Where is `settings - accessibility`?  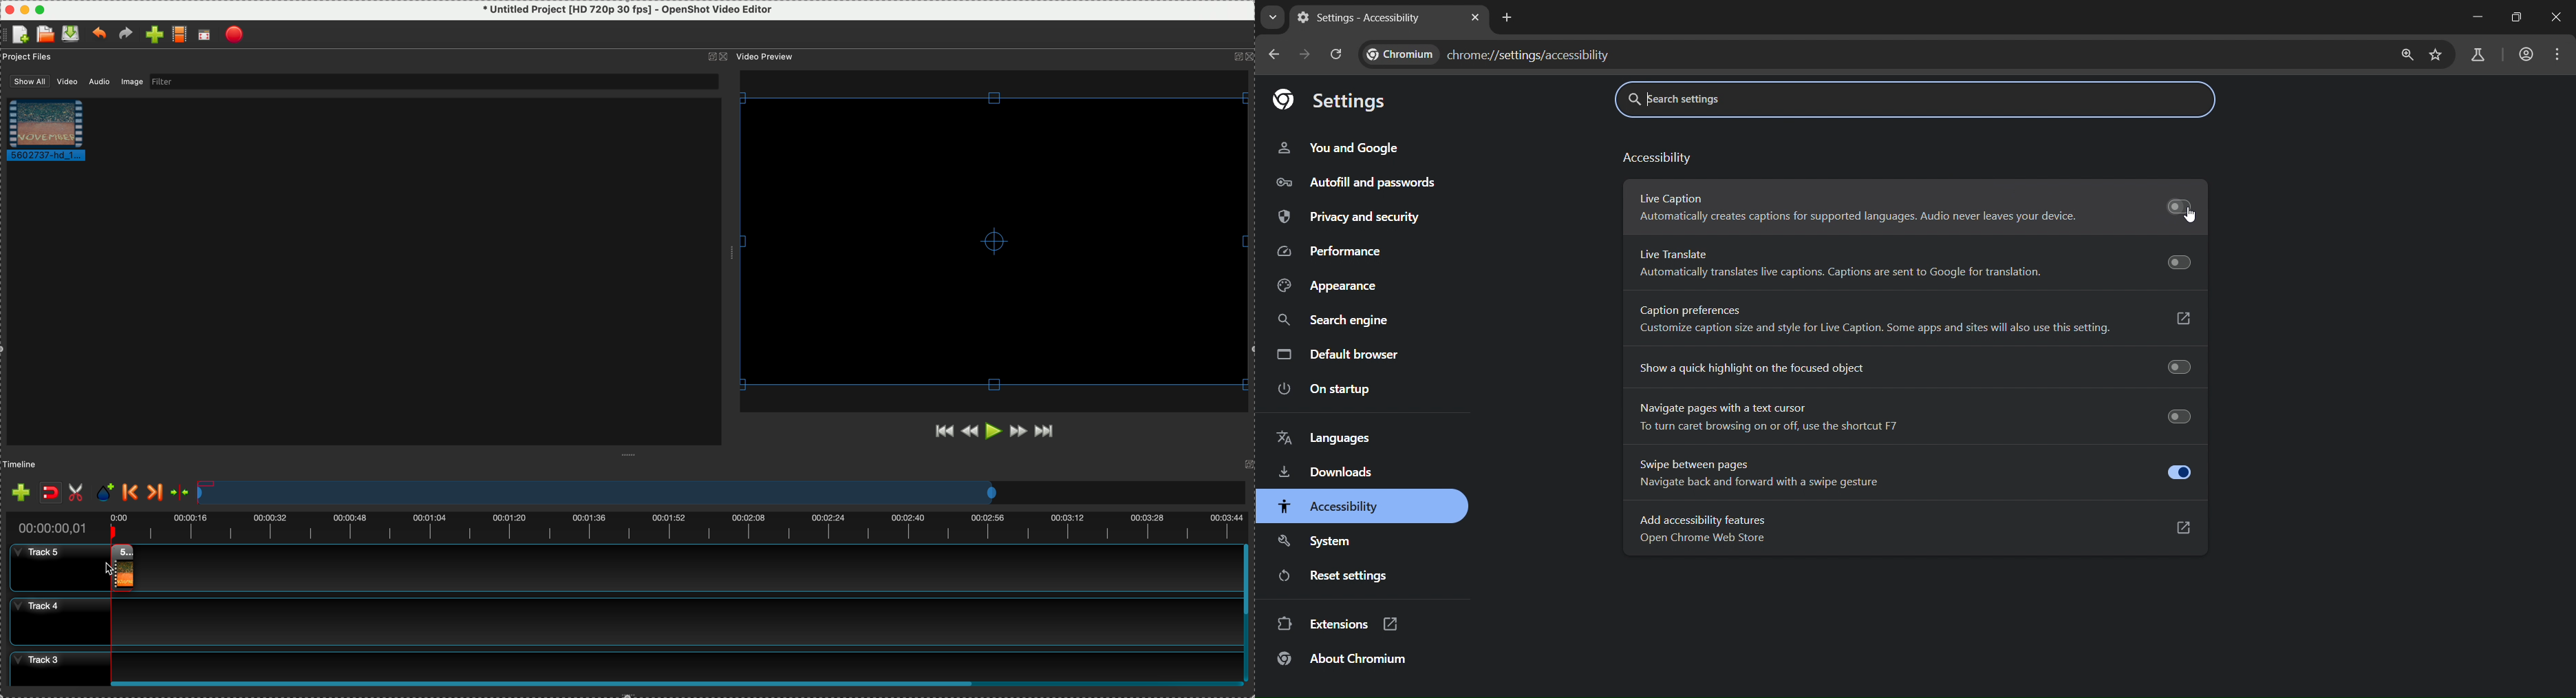
settings - accessibility is located at coordinates (1370, 16).